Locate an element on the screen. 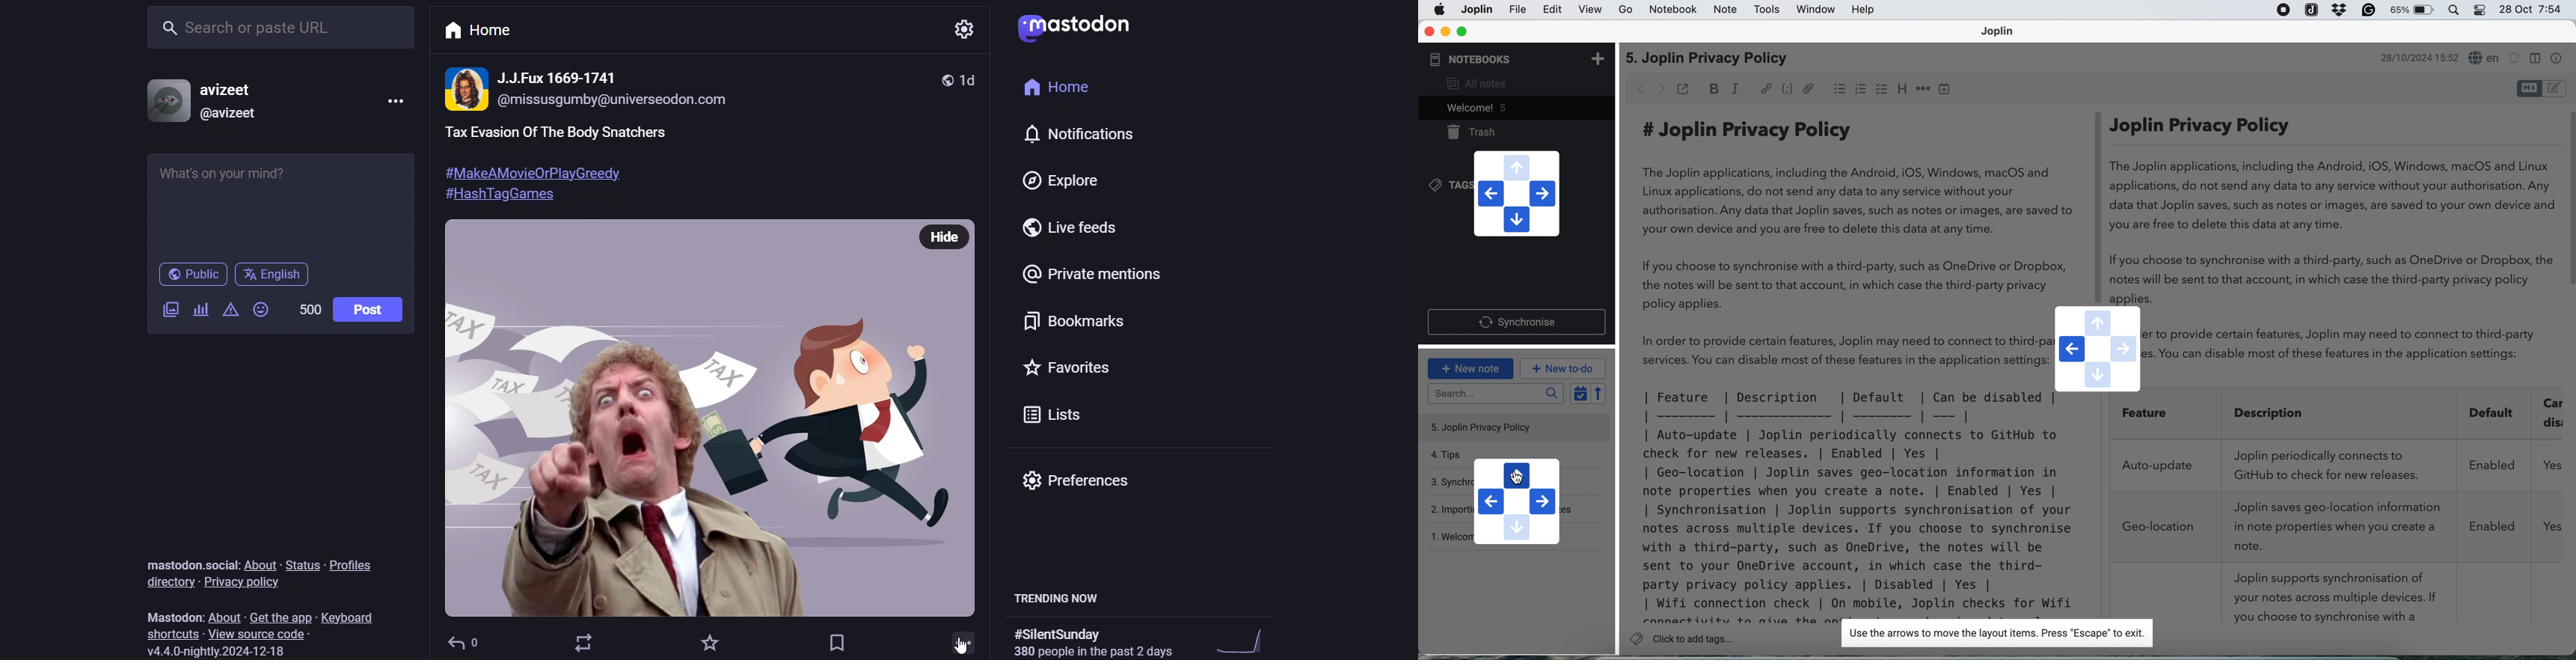 The height and width of the screenshot is (672, 2576). bookmark is located at coordinates (1082, 320).